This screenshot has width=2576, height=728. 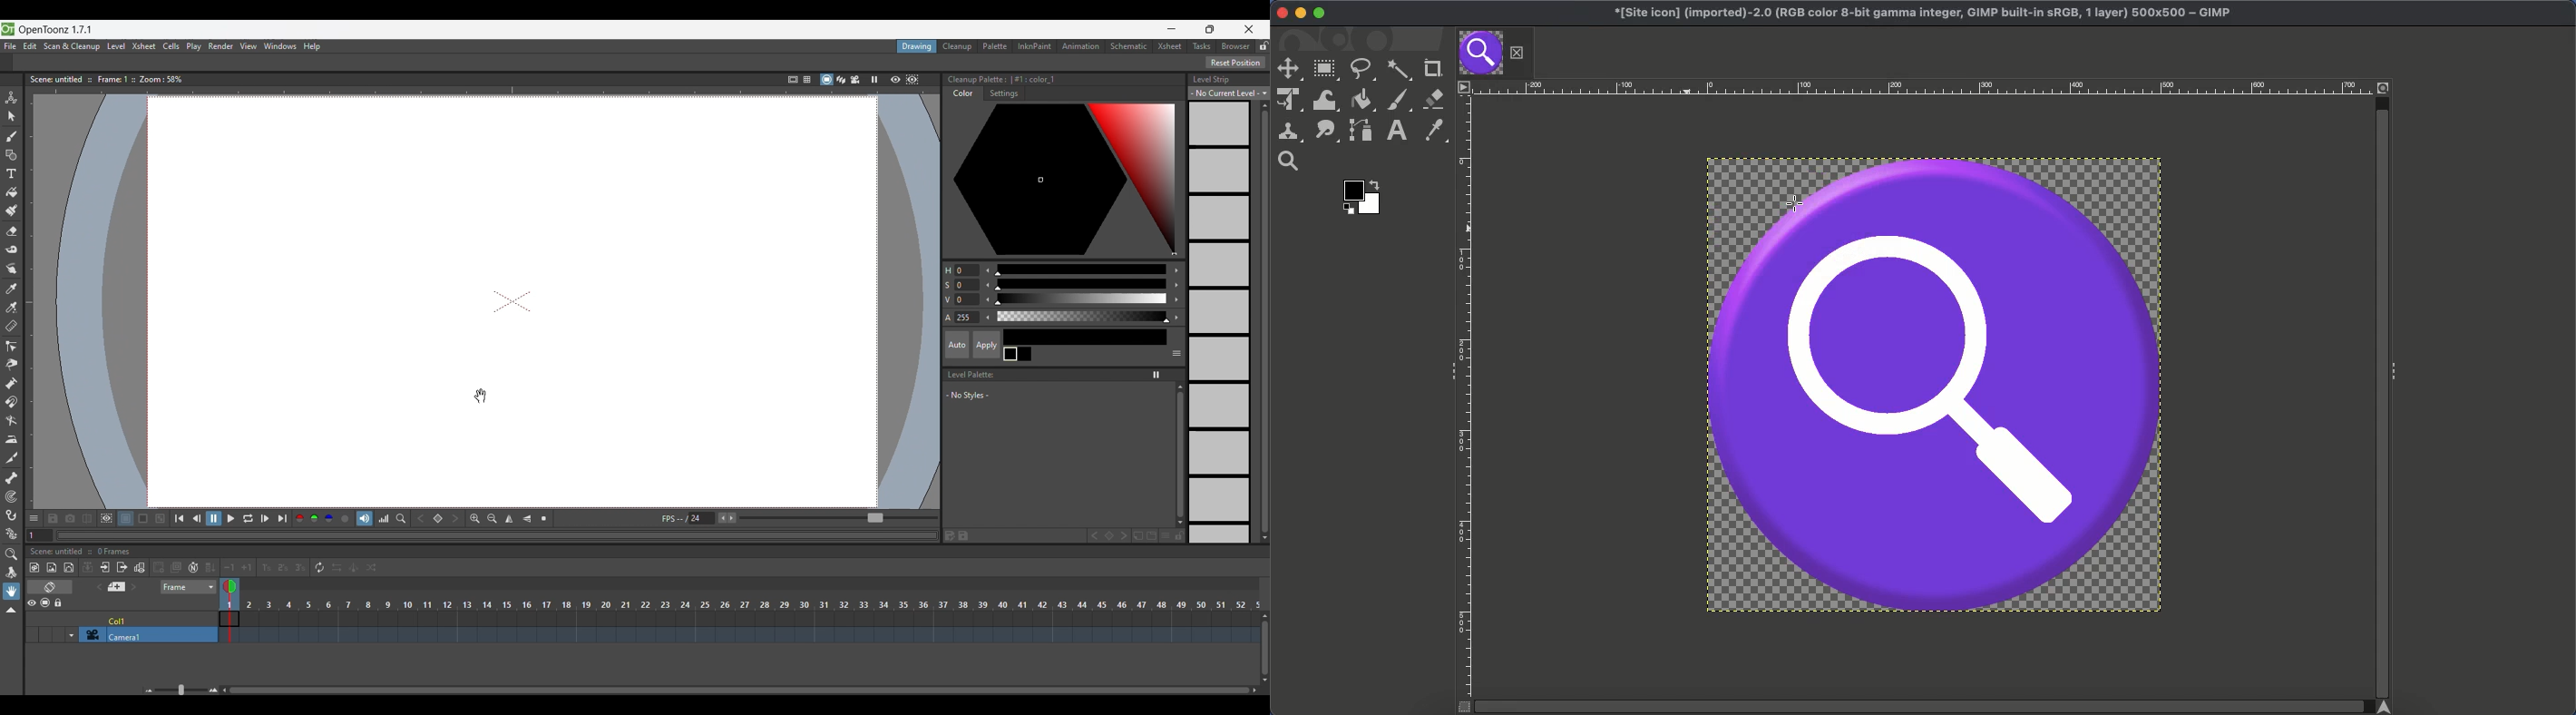 I want to click on Type tool, so click(x=11, y=173).